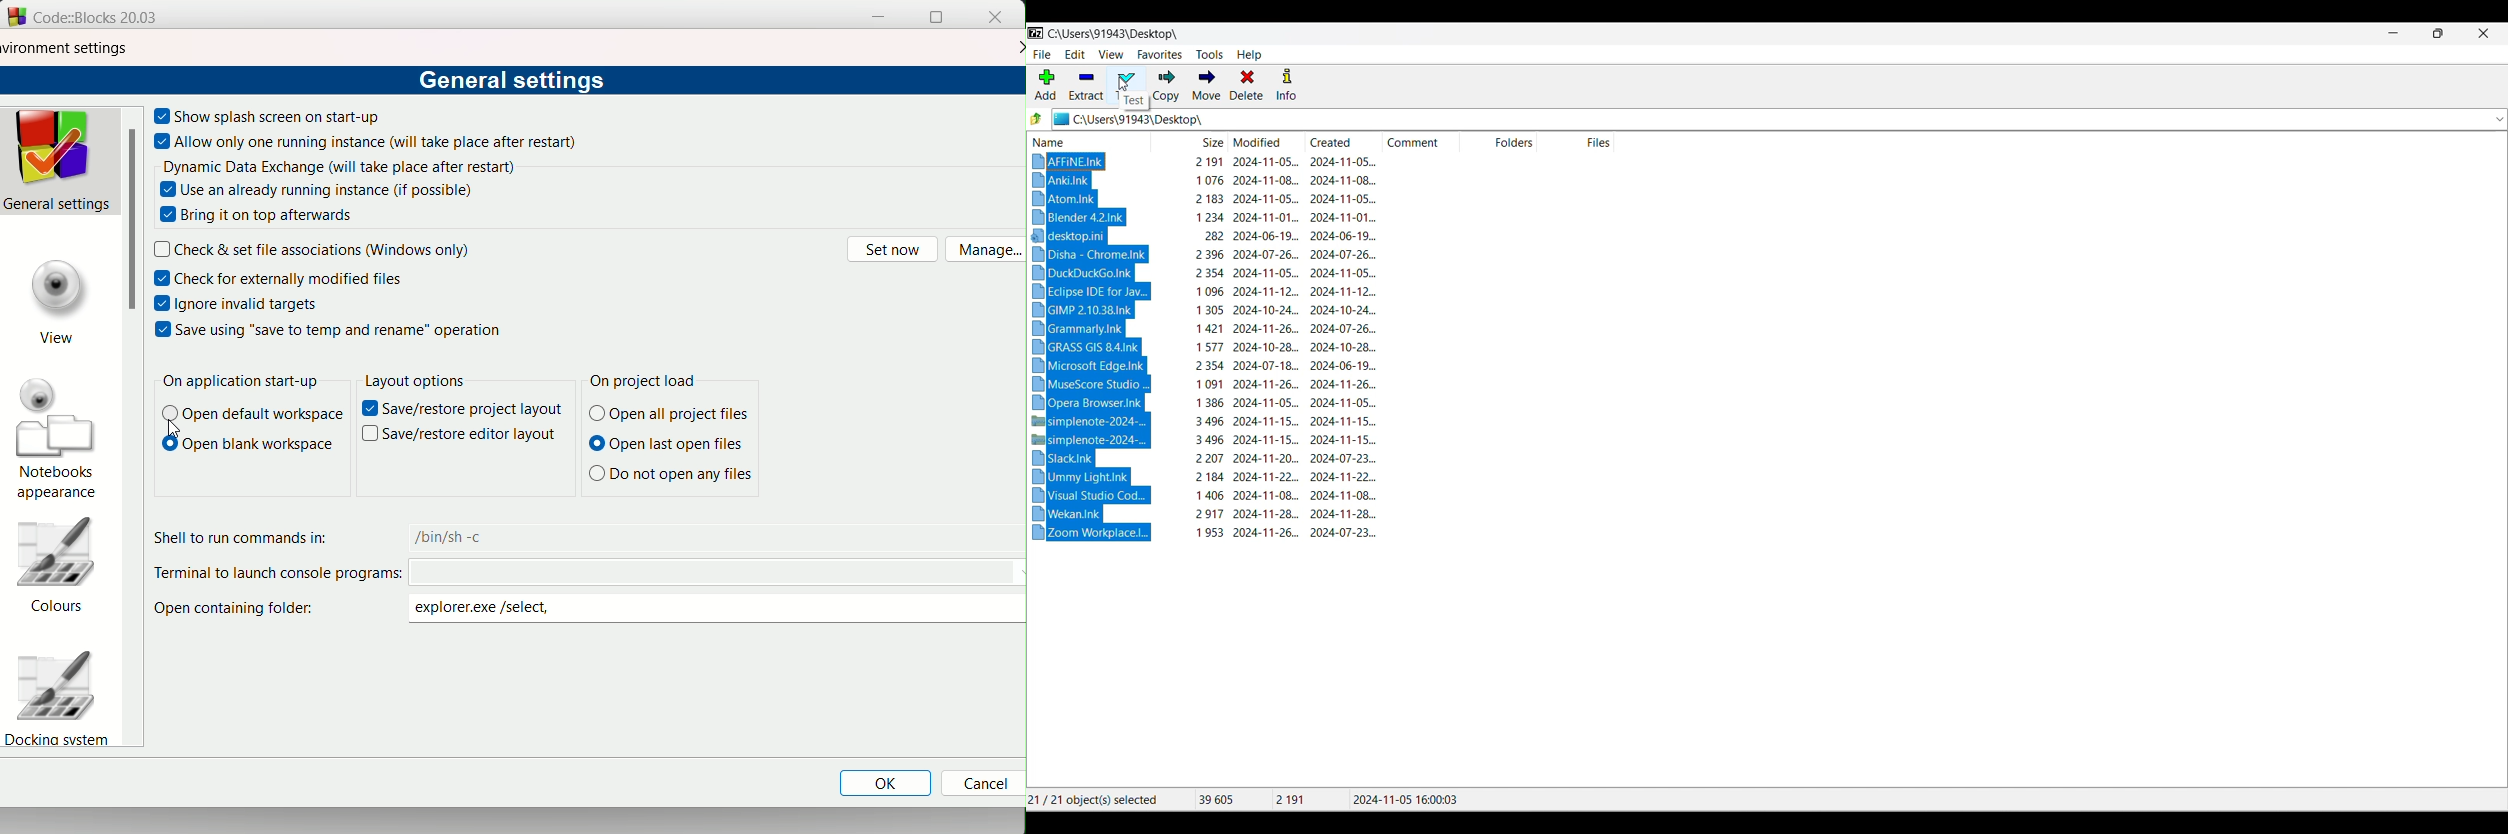 This screenshot has width=2520, height=840. I want to click on text, so click(325, 250).